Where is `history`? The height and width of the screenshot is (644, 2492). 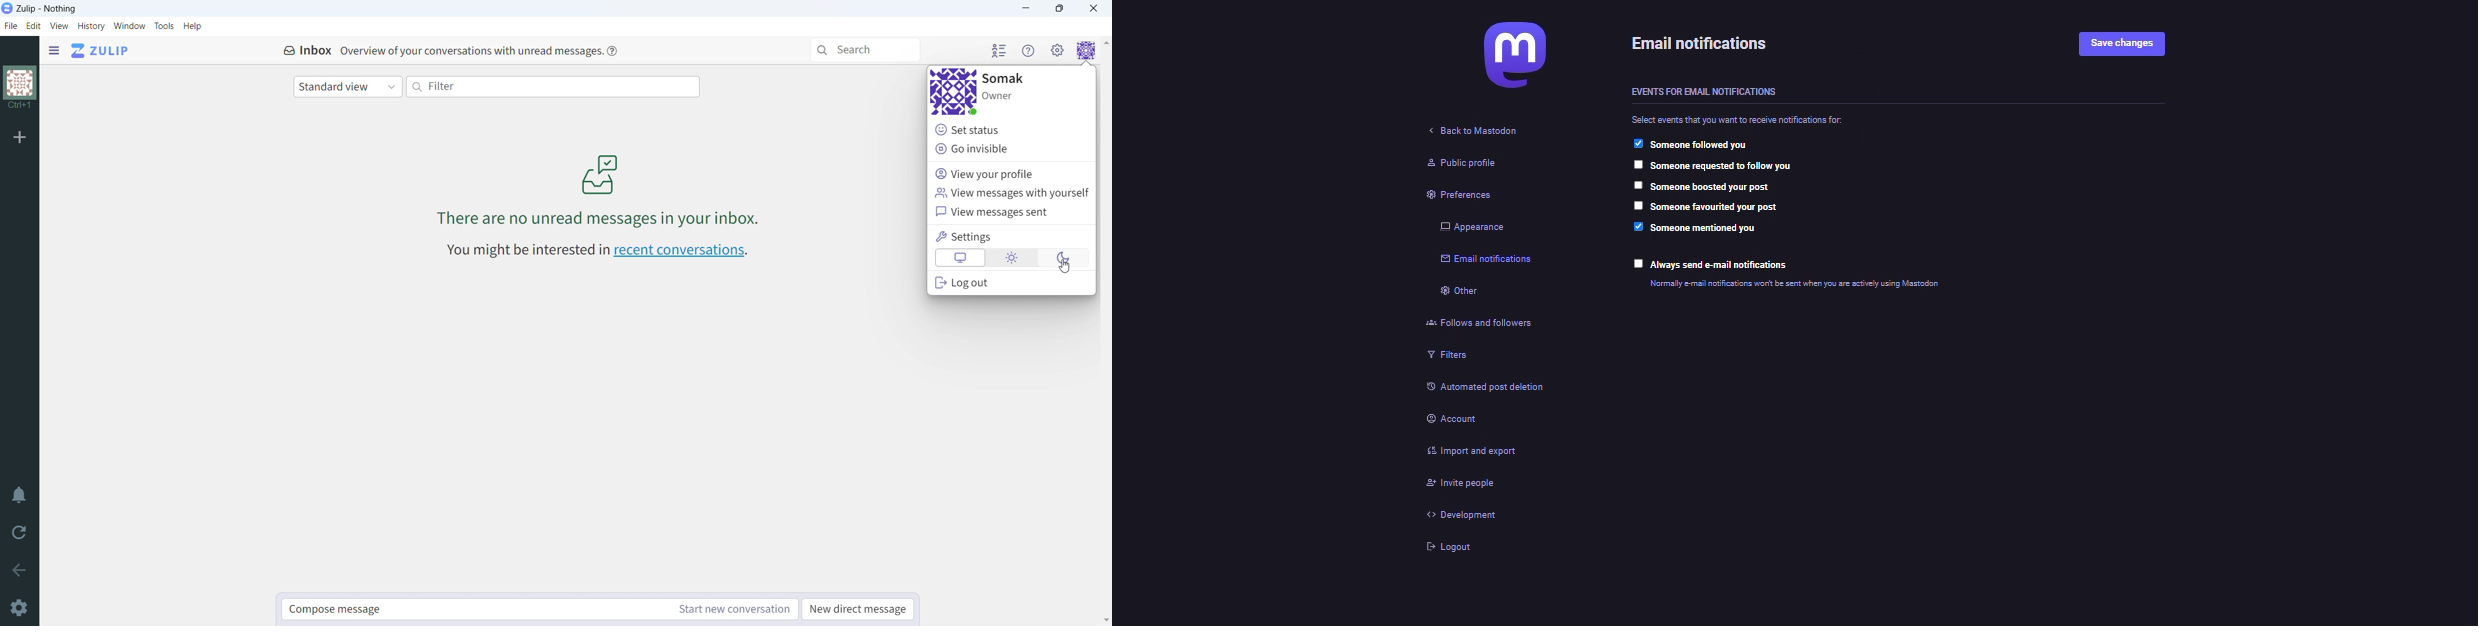 history is located at coordinates (92, 26).